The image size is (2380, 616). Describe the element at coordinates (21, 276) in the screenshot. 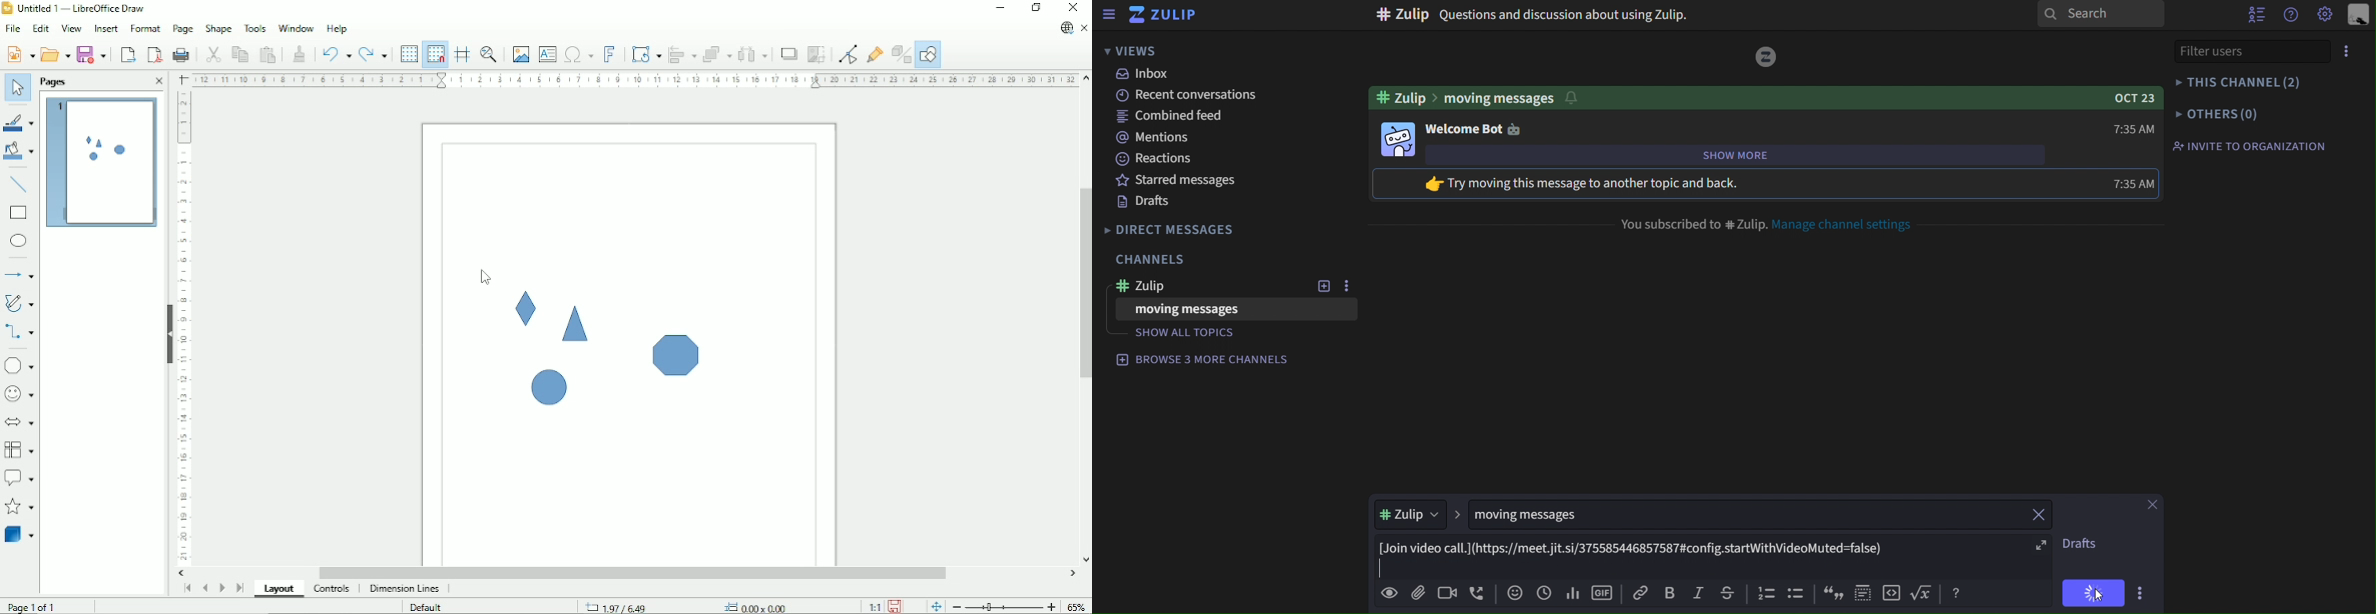

I see `Lines and arrows` at that location.